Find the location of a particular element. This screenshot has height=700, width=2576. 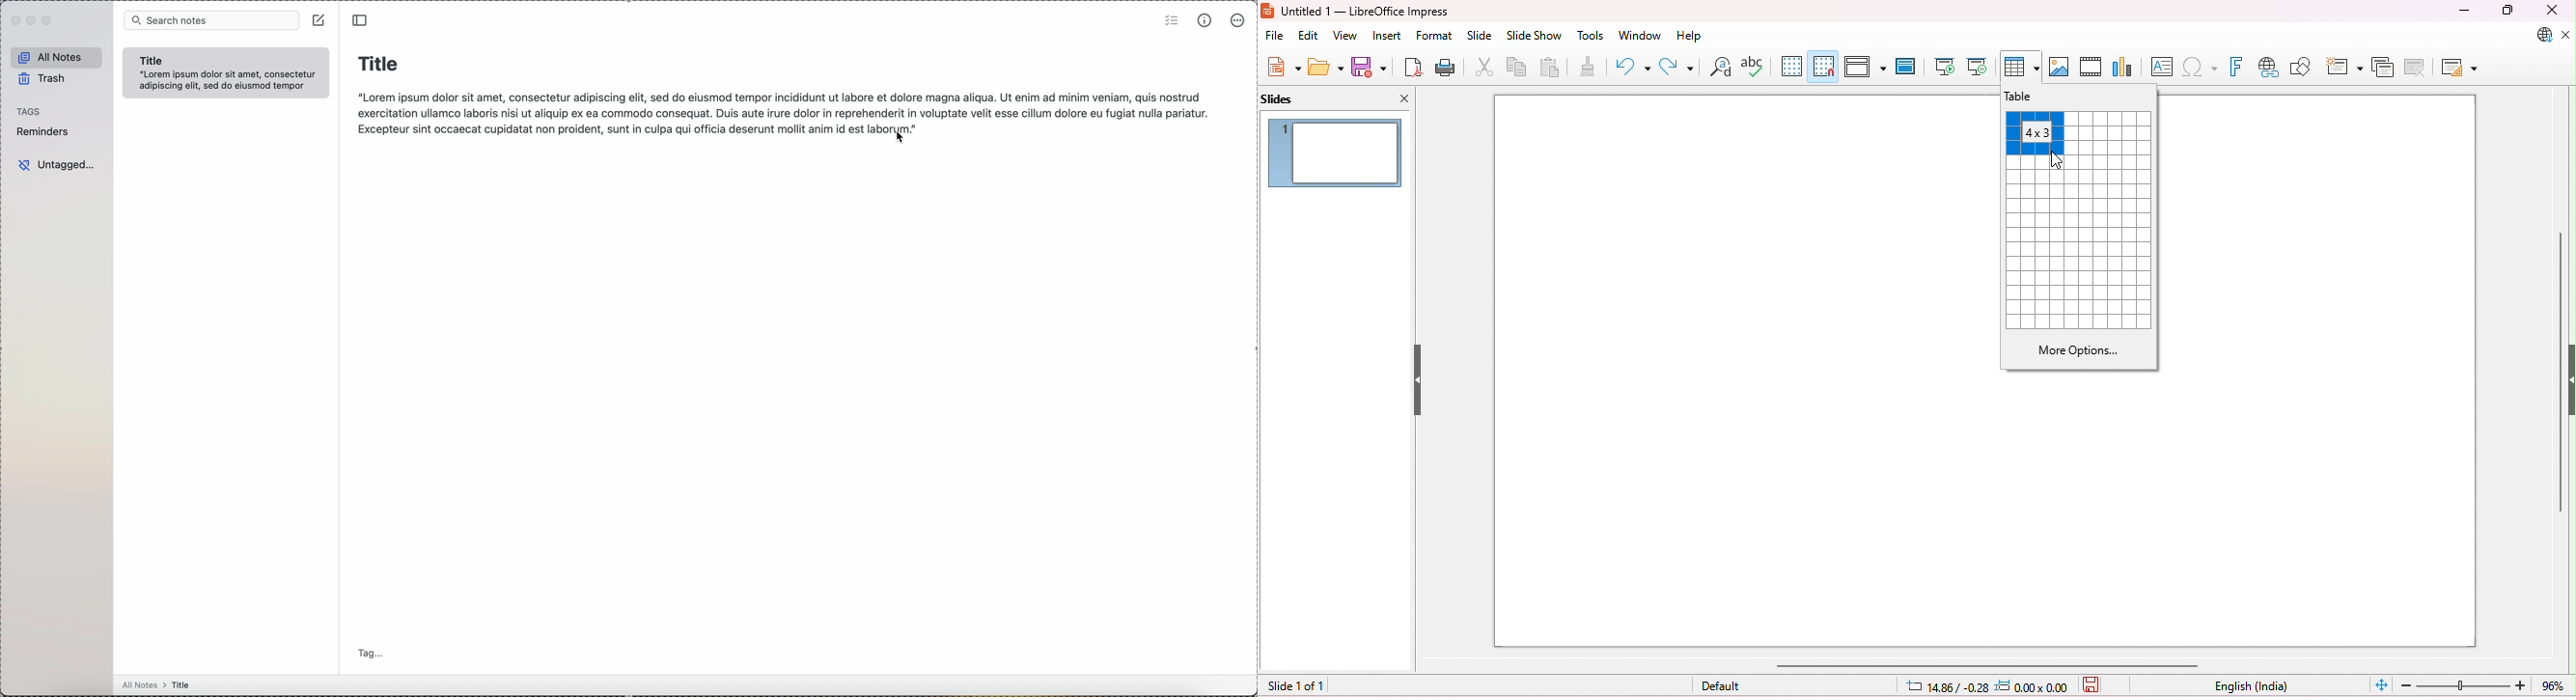

toggle sidebar is located at coordinates (363, 20).